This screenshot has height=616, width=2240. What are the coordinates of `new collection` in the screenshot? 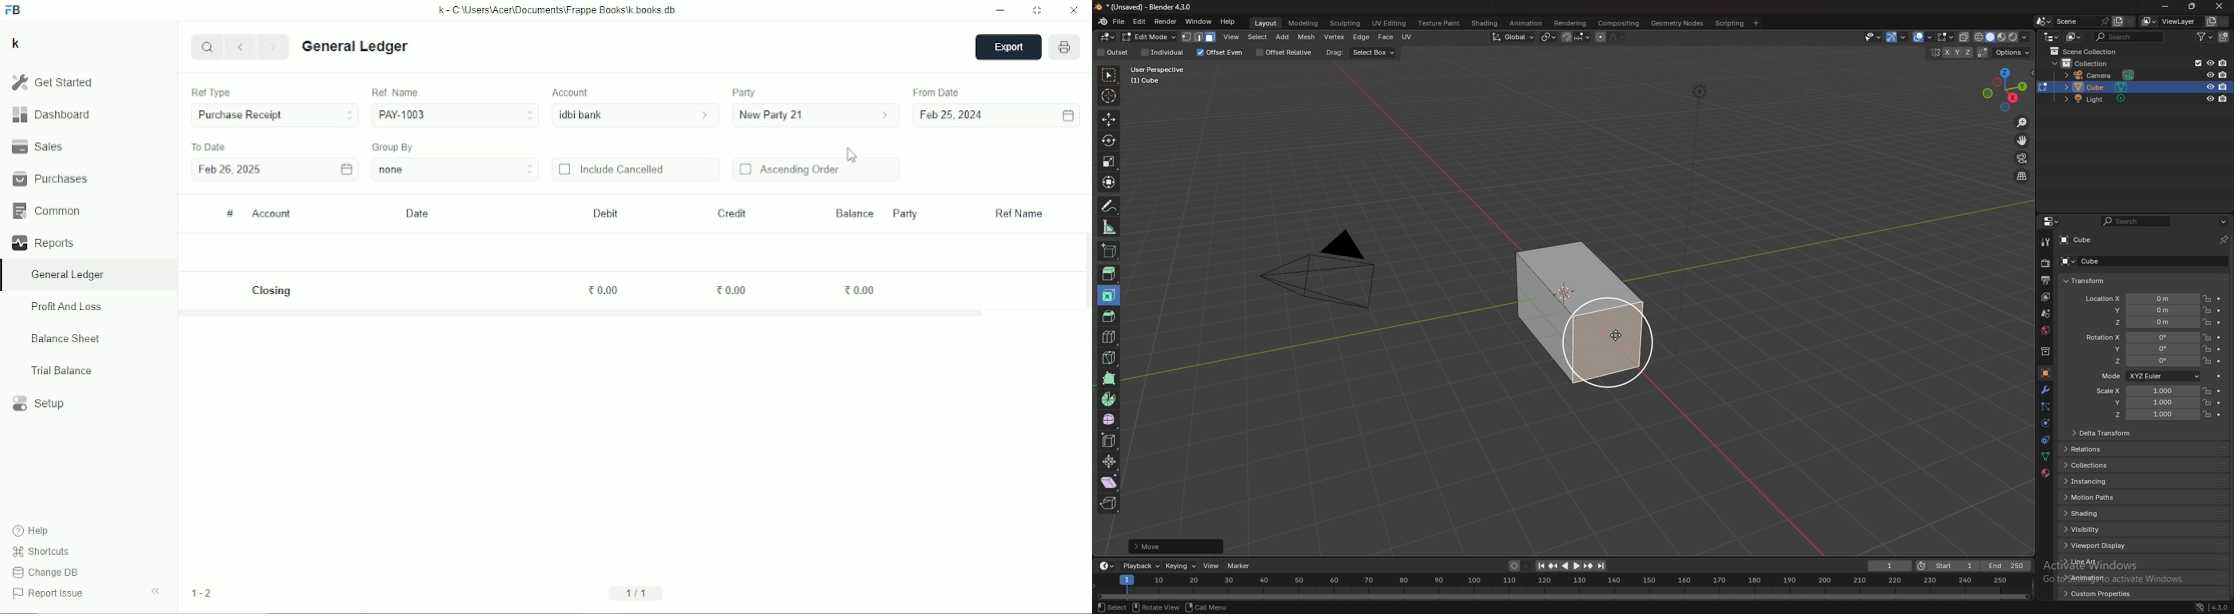 It's located at (2224, 37).